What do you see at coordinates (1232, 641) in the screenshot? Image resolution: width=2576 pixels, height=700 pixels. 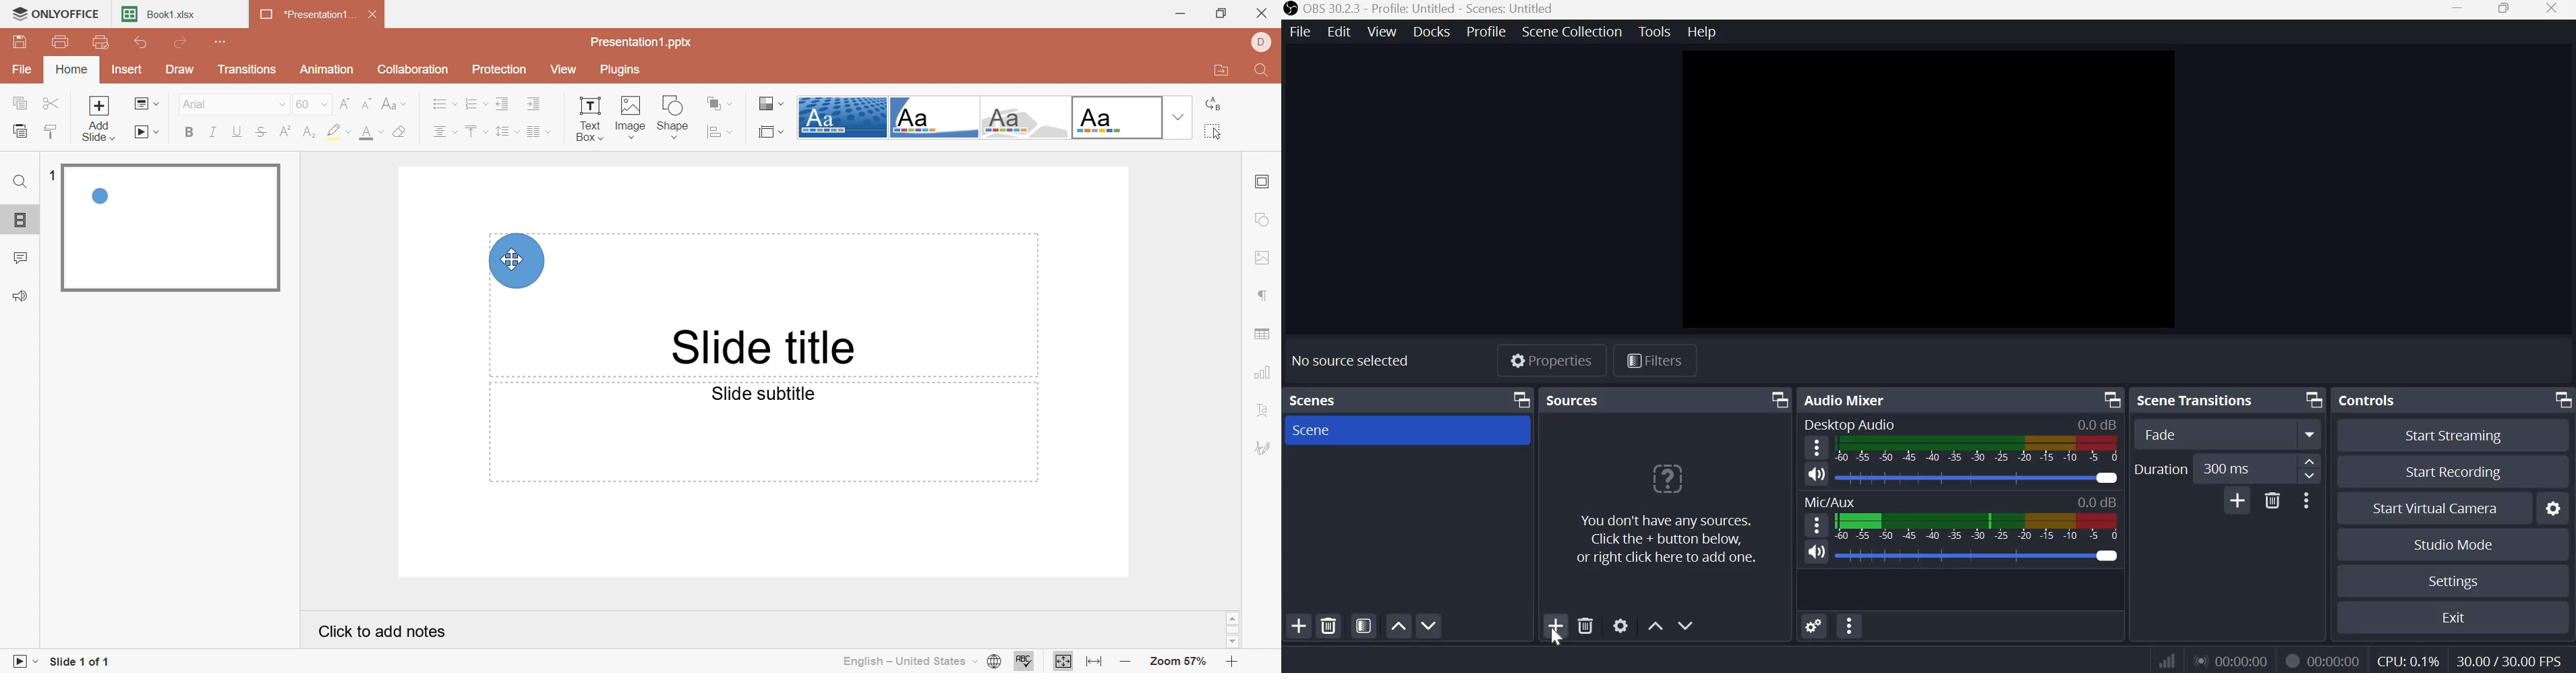 I see `Scroll down` at bounding box center [1232, 641].